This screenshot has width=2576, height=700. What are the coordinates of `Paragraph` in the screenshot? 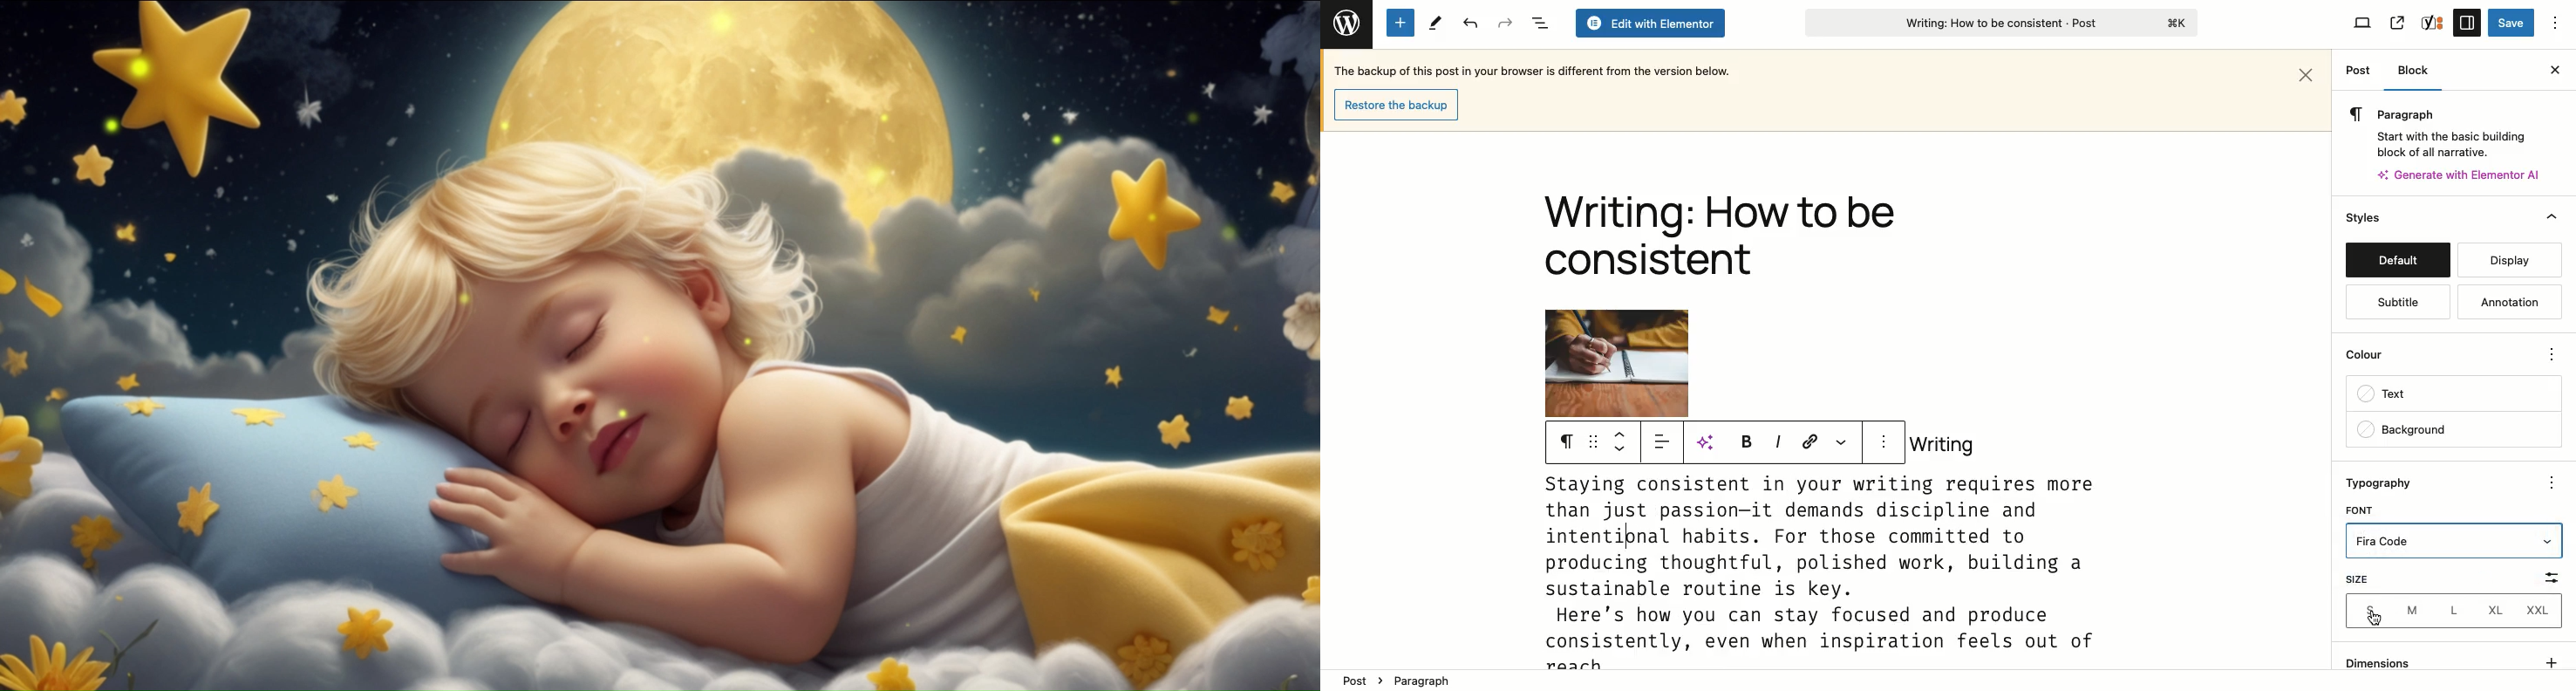 It's located at (1423, 680).